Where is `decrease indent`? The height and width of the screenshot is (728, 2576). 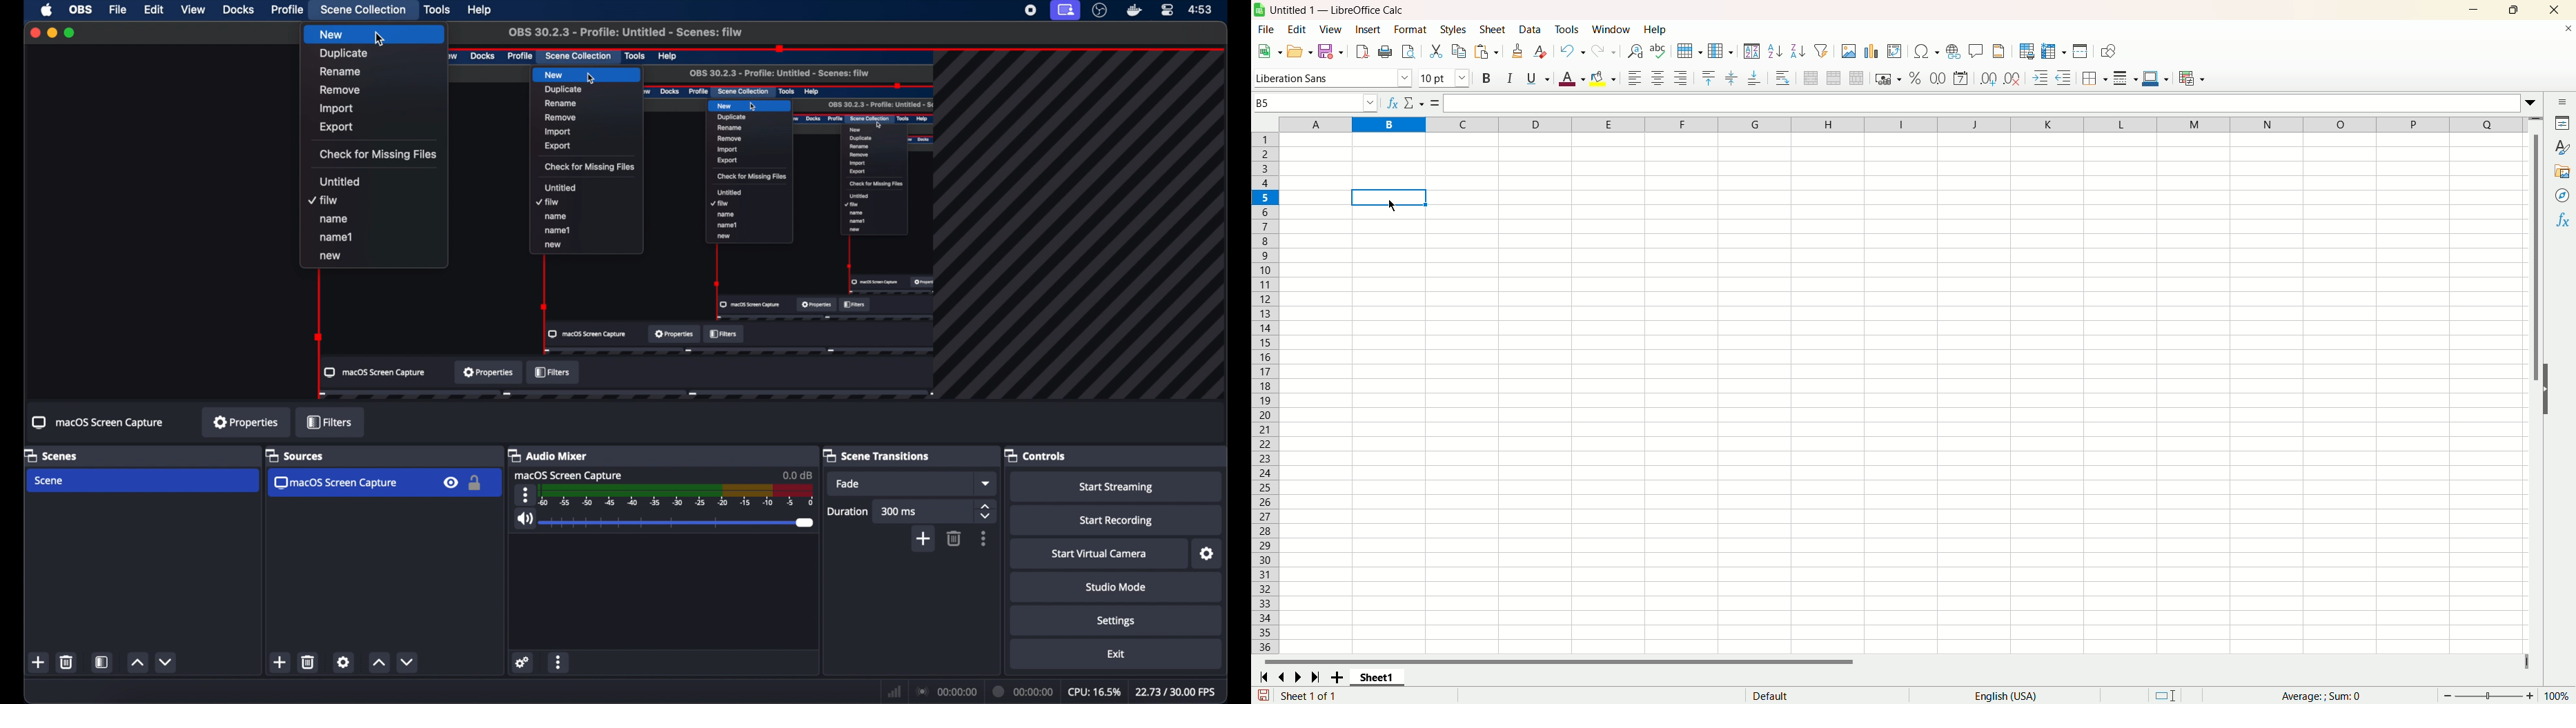 decrease indent is located at coordinates (2065, 78).